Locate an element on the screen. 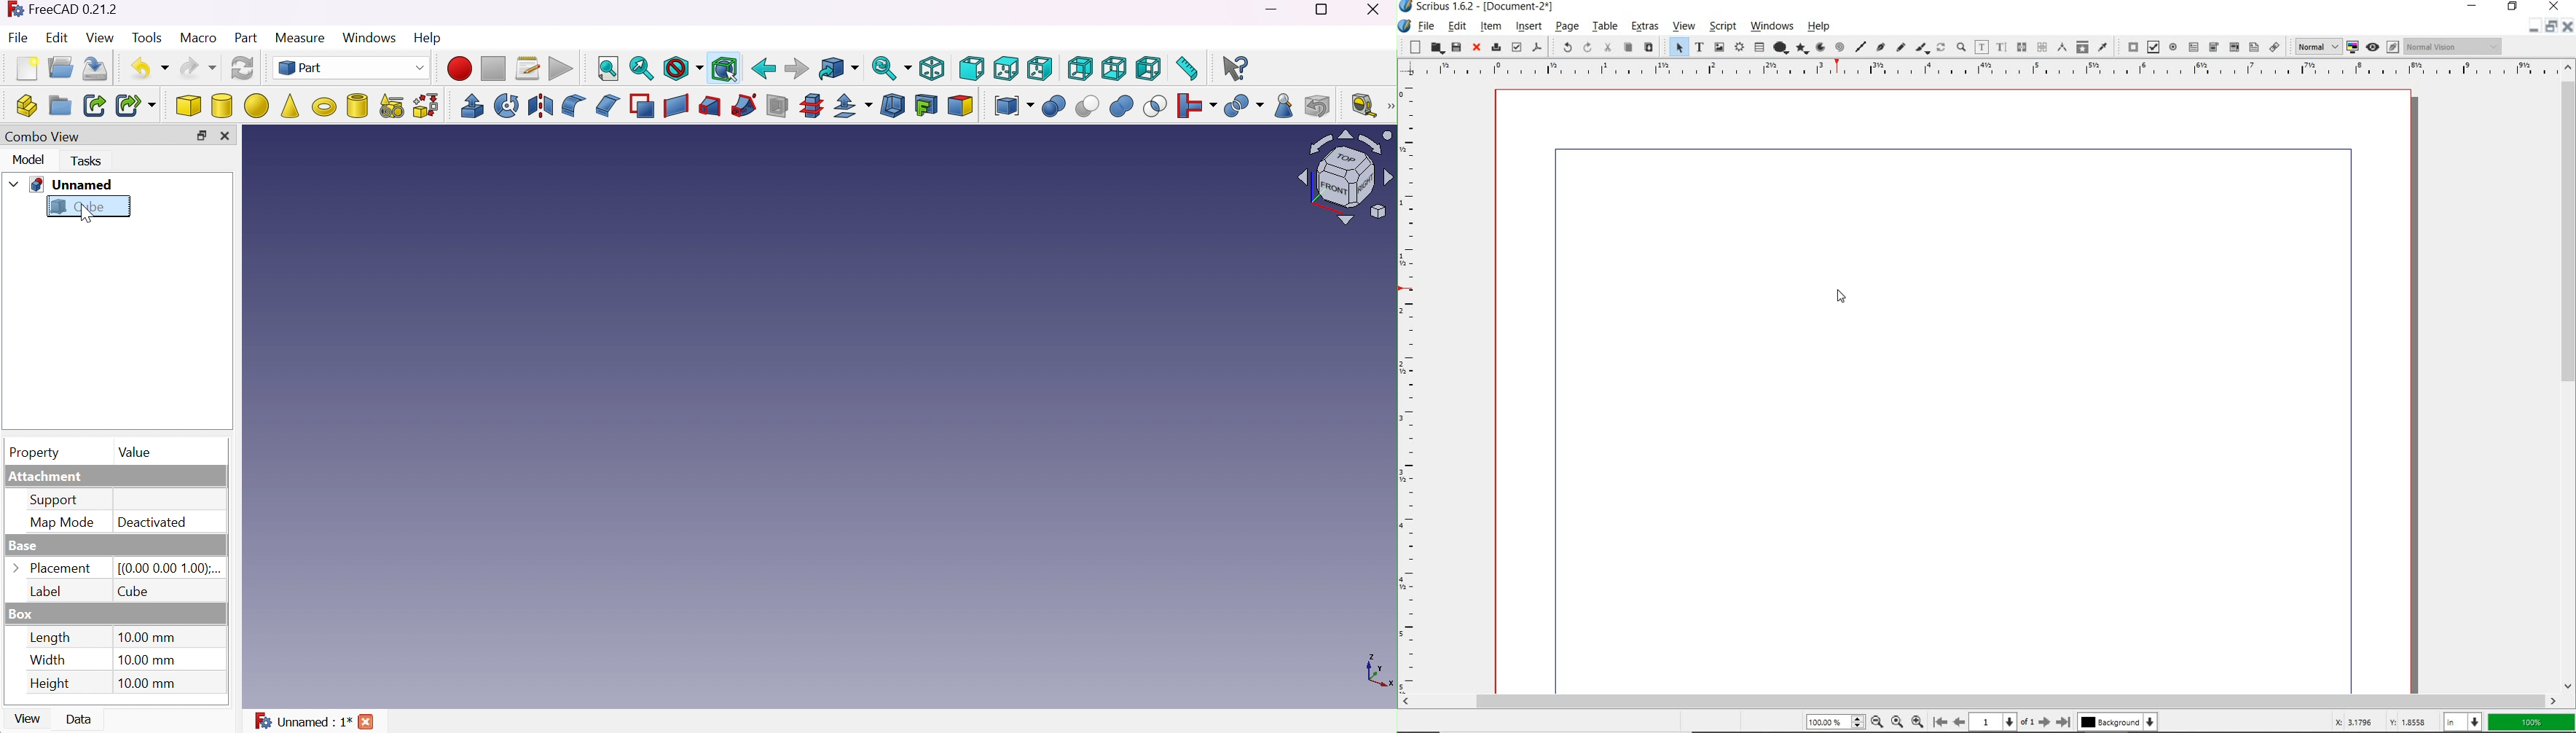 The height and width of the screenshot is (756, 2576). Defeaturing is located at coordinates (1315, 106).